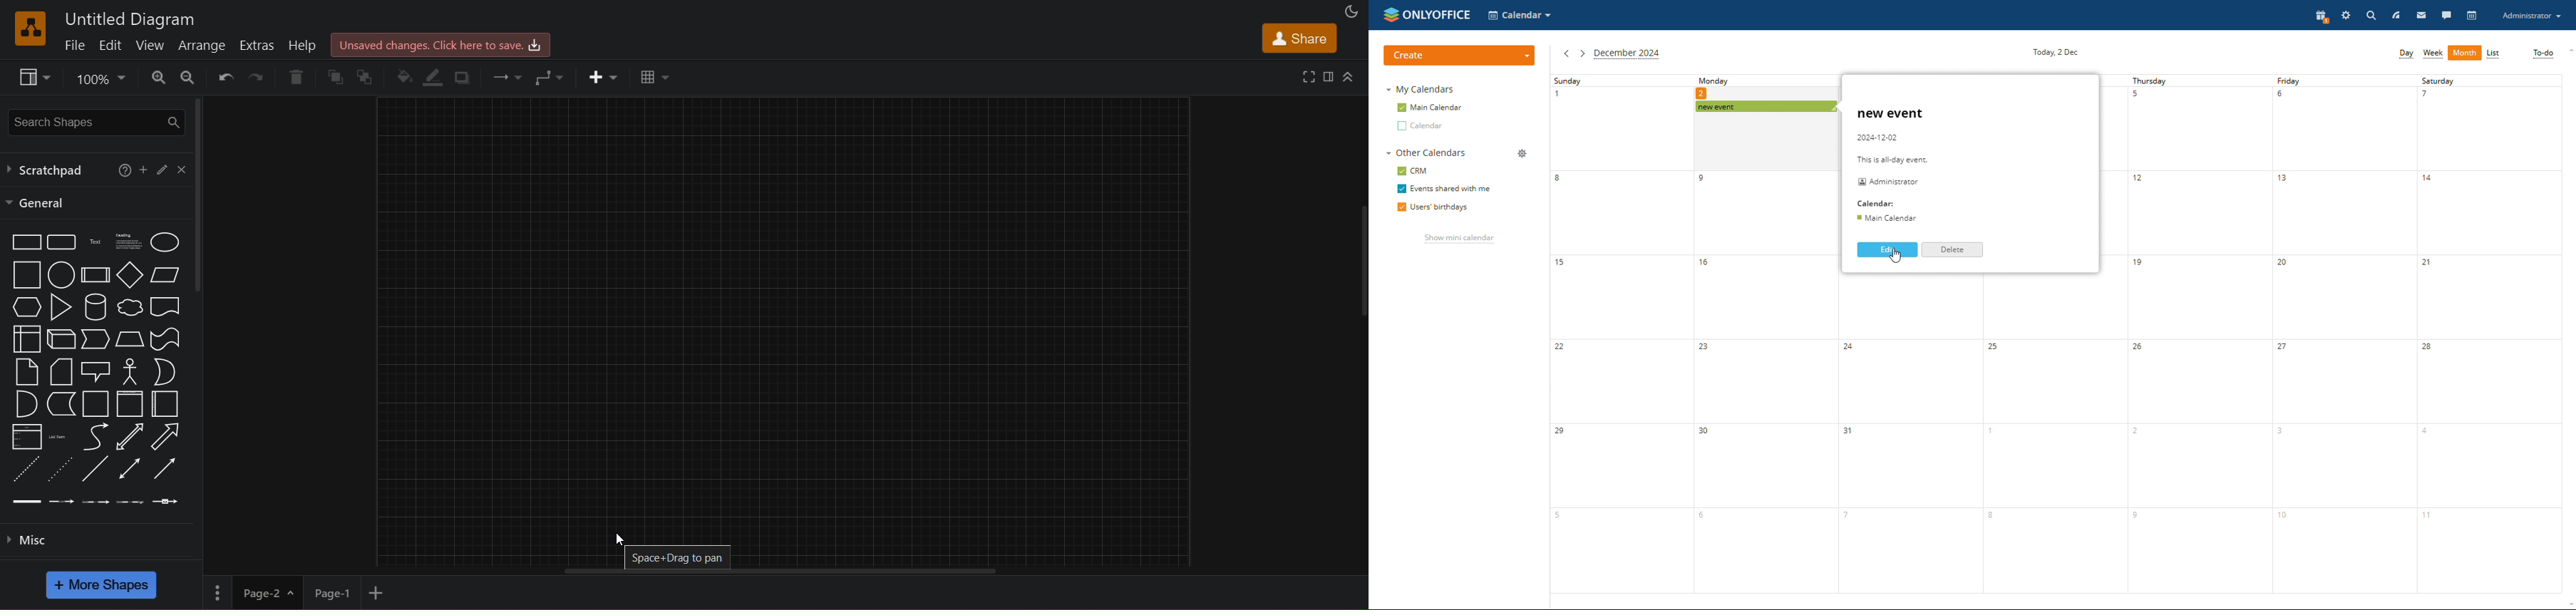 The image size is (2576, 616). What do you see at coordinates (93, 308) in the screenshot?
I see `cylinder` at bounding box center [93, 308].